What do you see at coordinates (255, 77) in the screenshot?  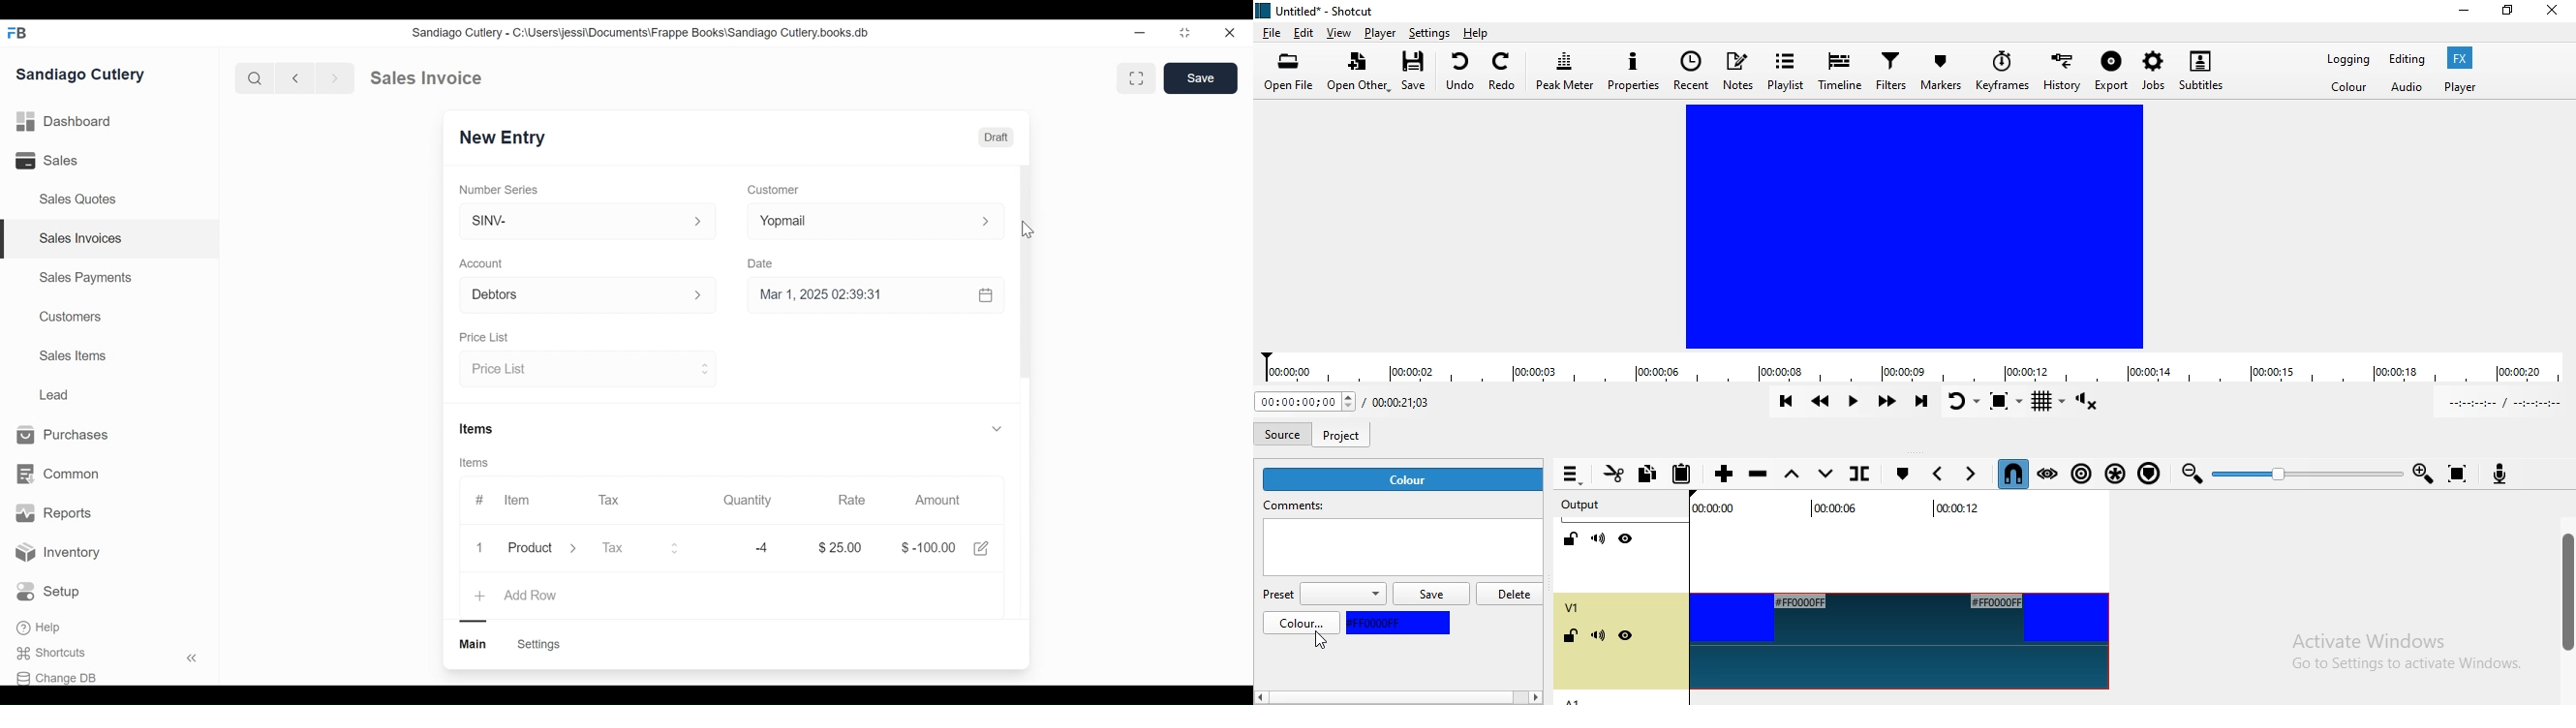 I see `Search` at bounding box center [255, 77].